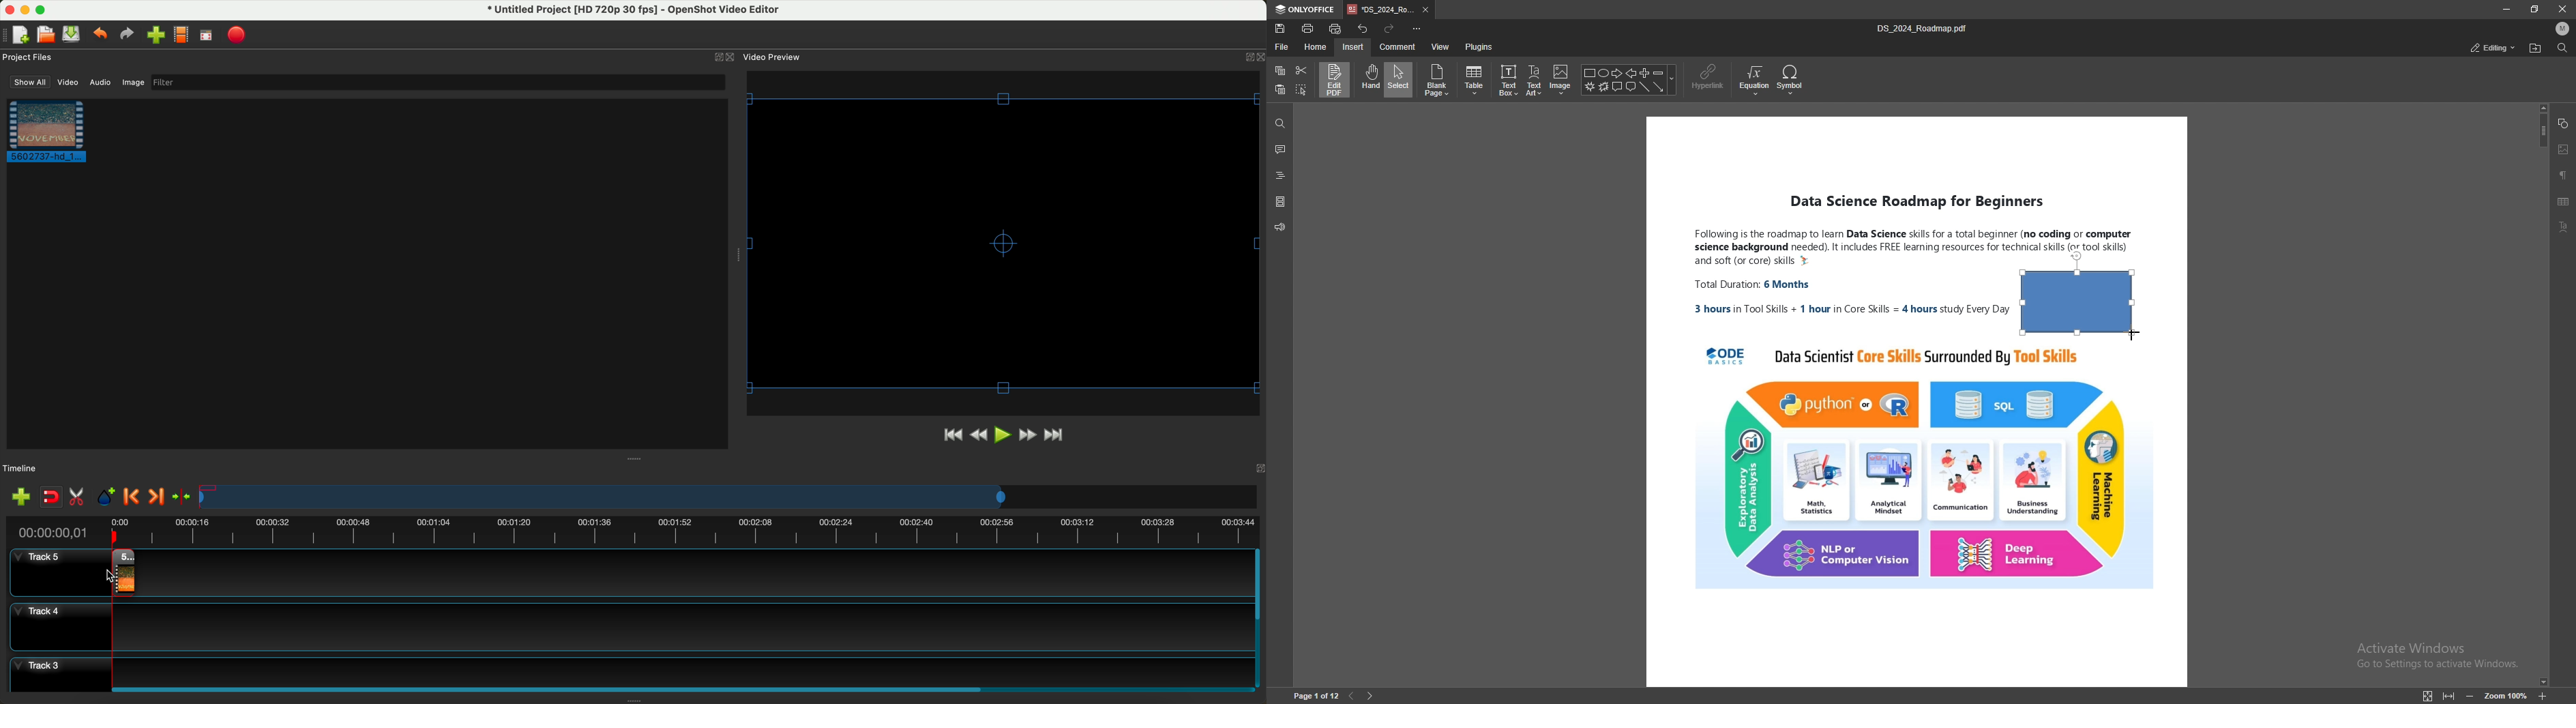  Describe the element at coordinates (2505, 9) in the screenshot. I see `minimize` at that location.